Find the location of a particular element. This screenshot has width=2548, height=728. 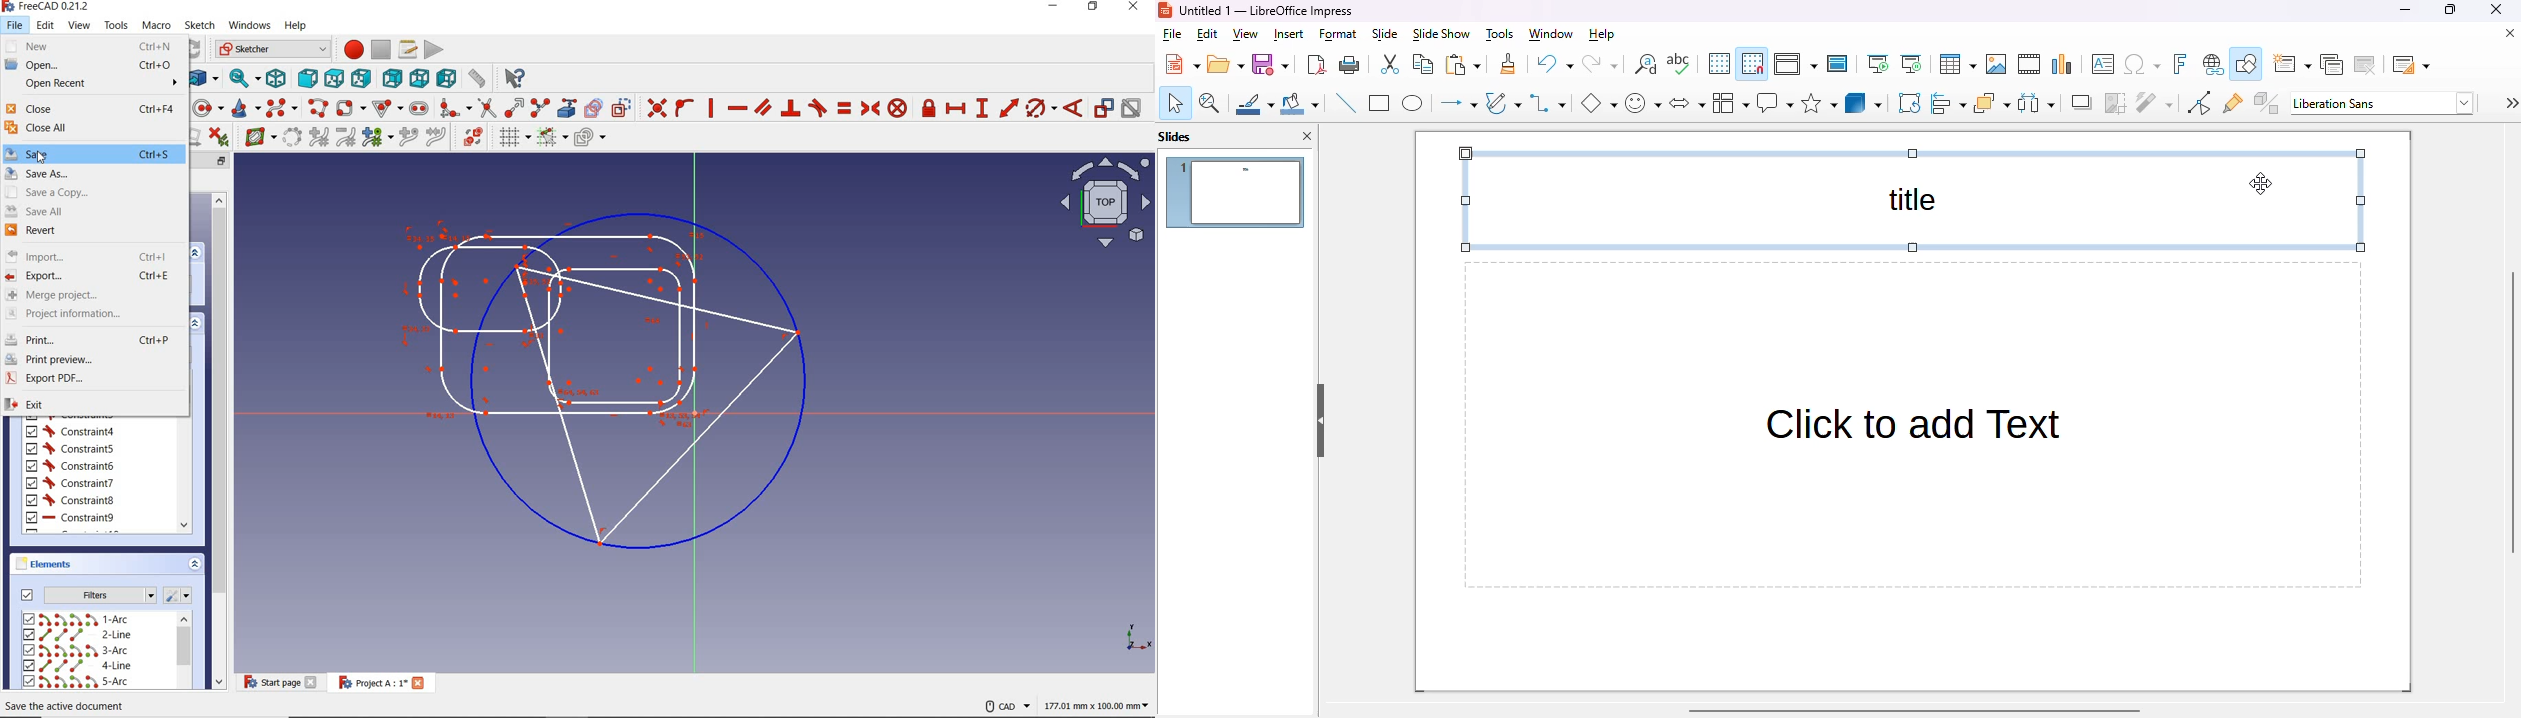

insert chart is located at coordinates (2063, 65).